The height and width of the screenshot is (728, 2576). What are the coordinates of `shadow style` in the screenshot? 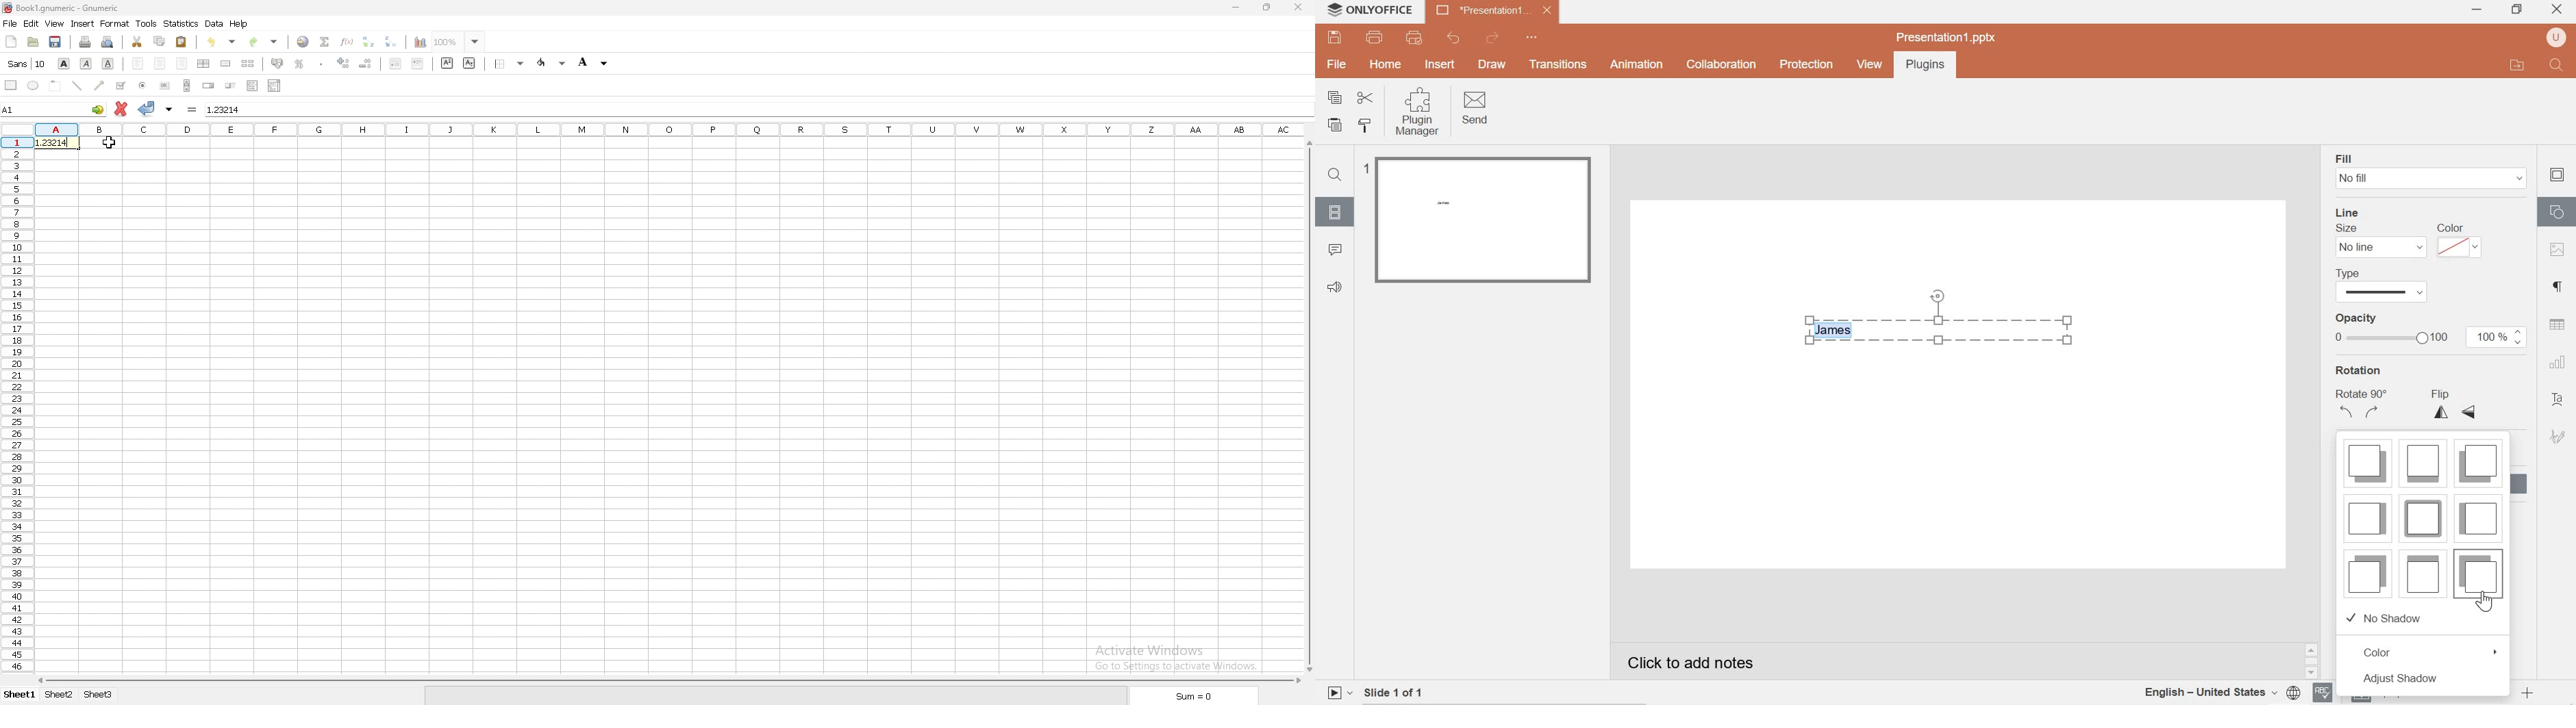 It's located at (2476, 463).